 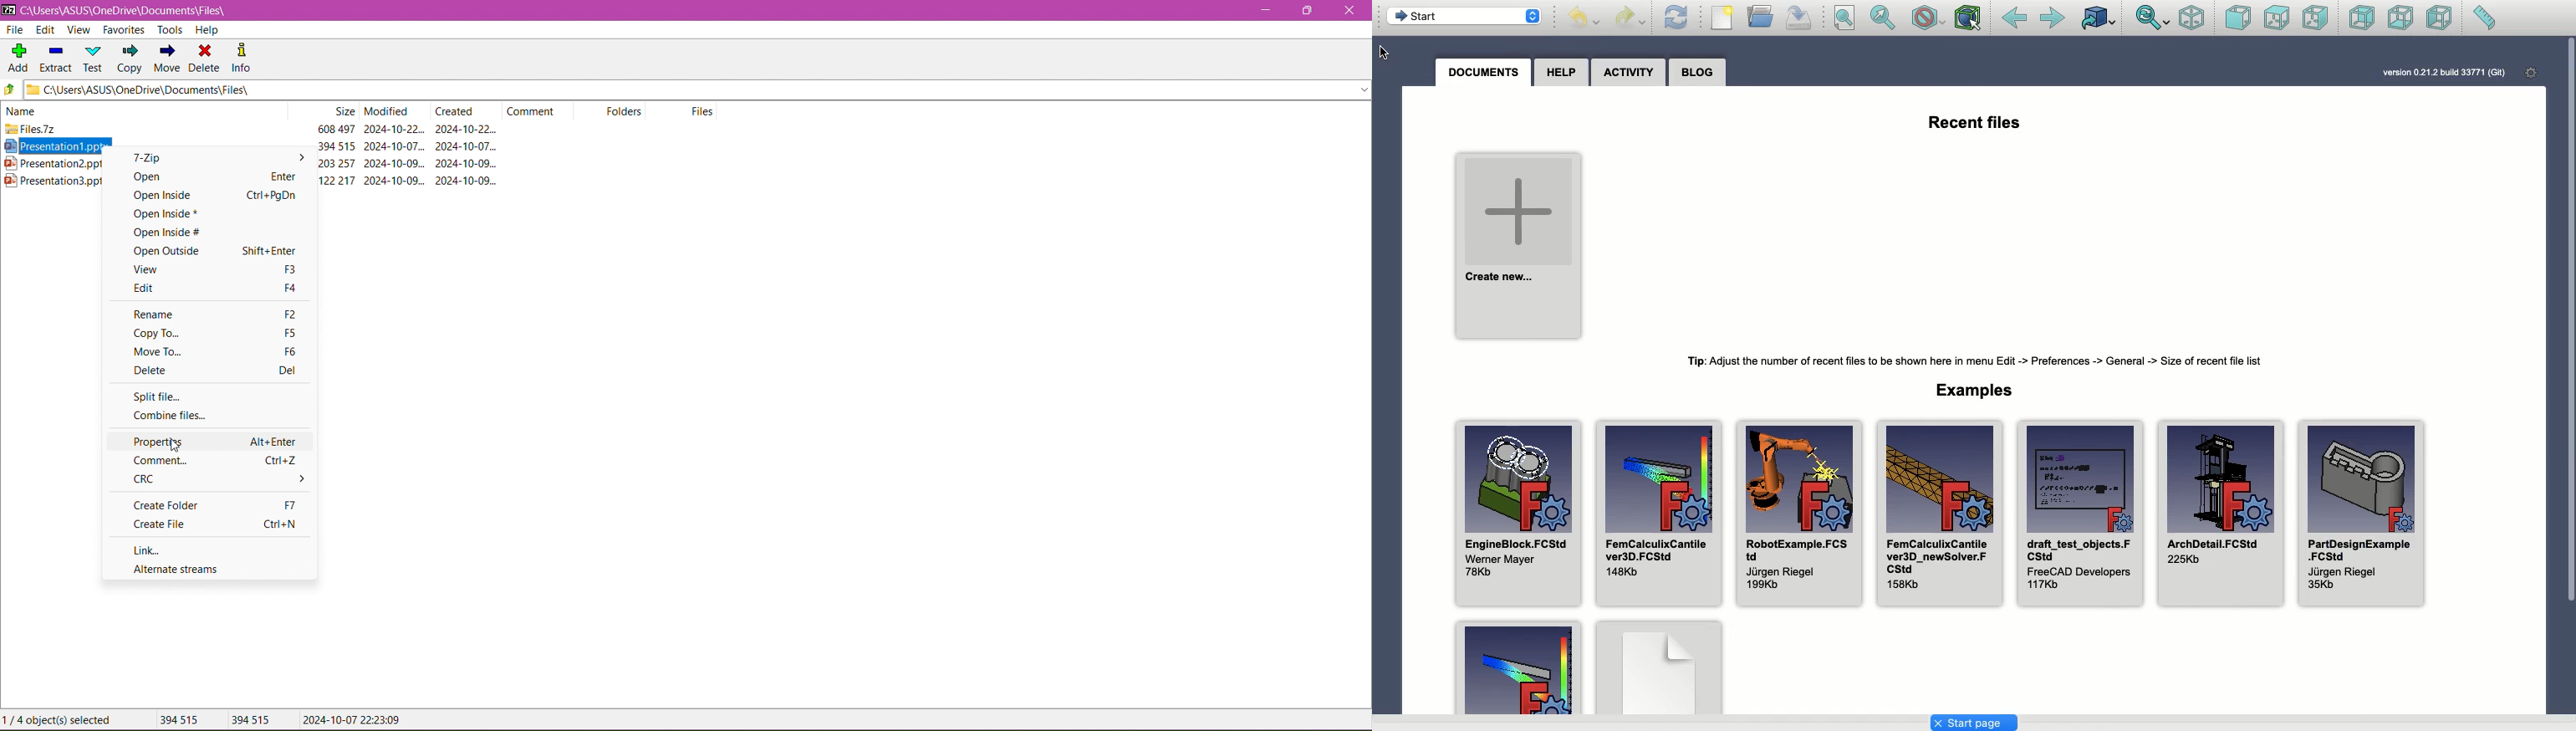 I want to click on Close, so click(x=1349, y=13).